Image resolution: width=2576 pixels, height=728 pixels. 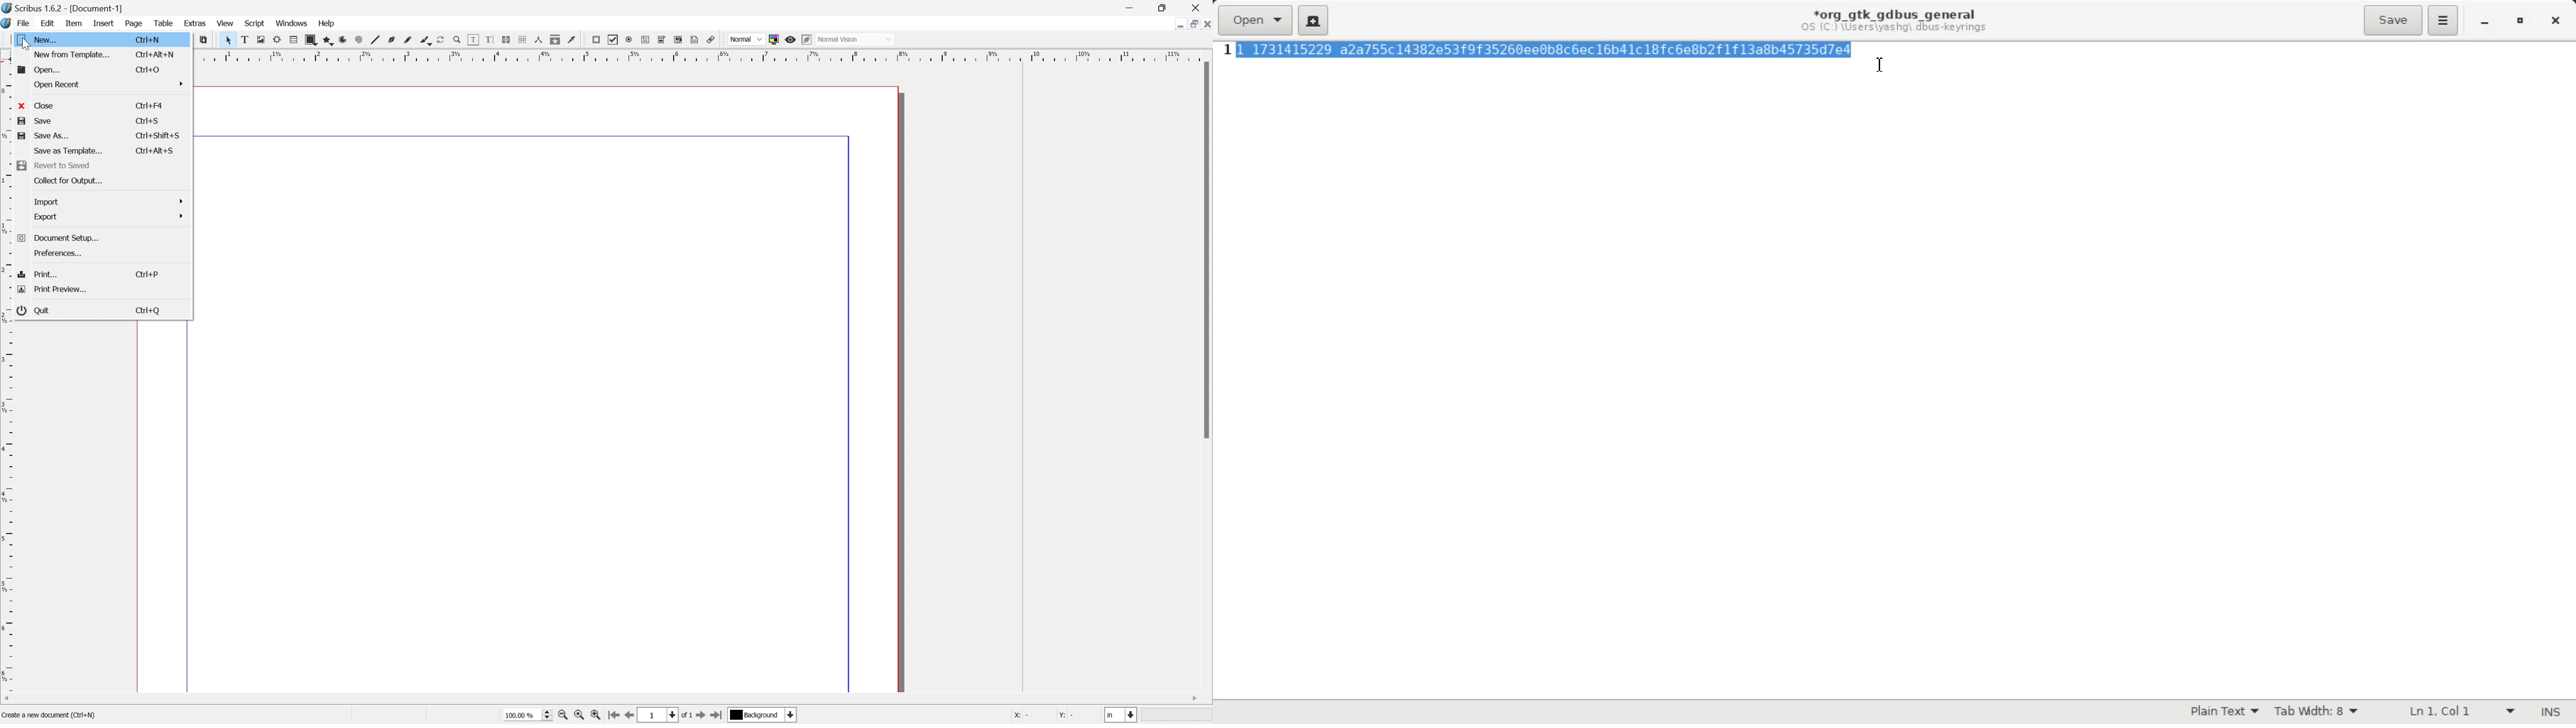 I want to click on pdf text field, so click(x=647, y=39).